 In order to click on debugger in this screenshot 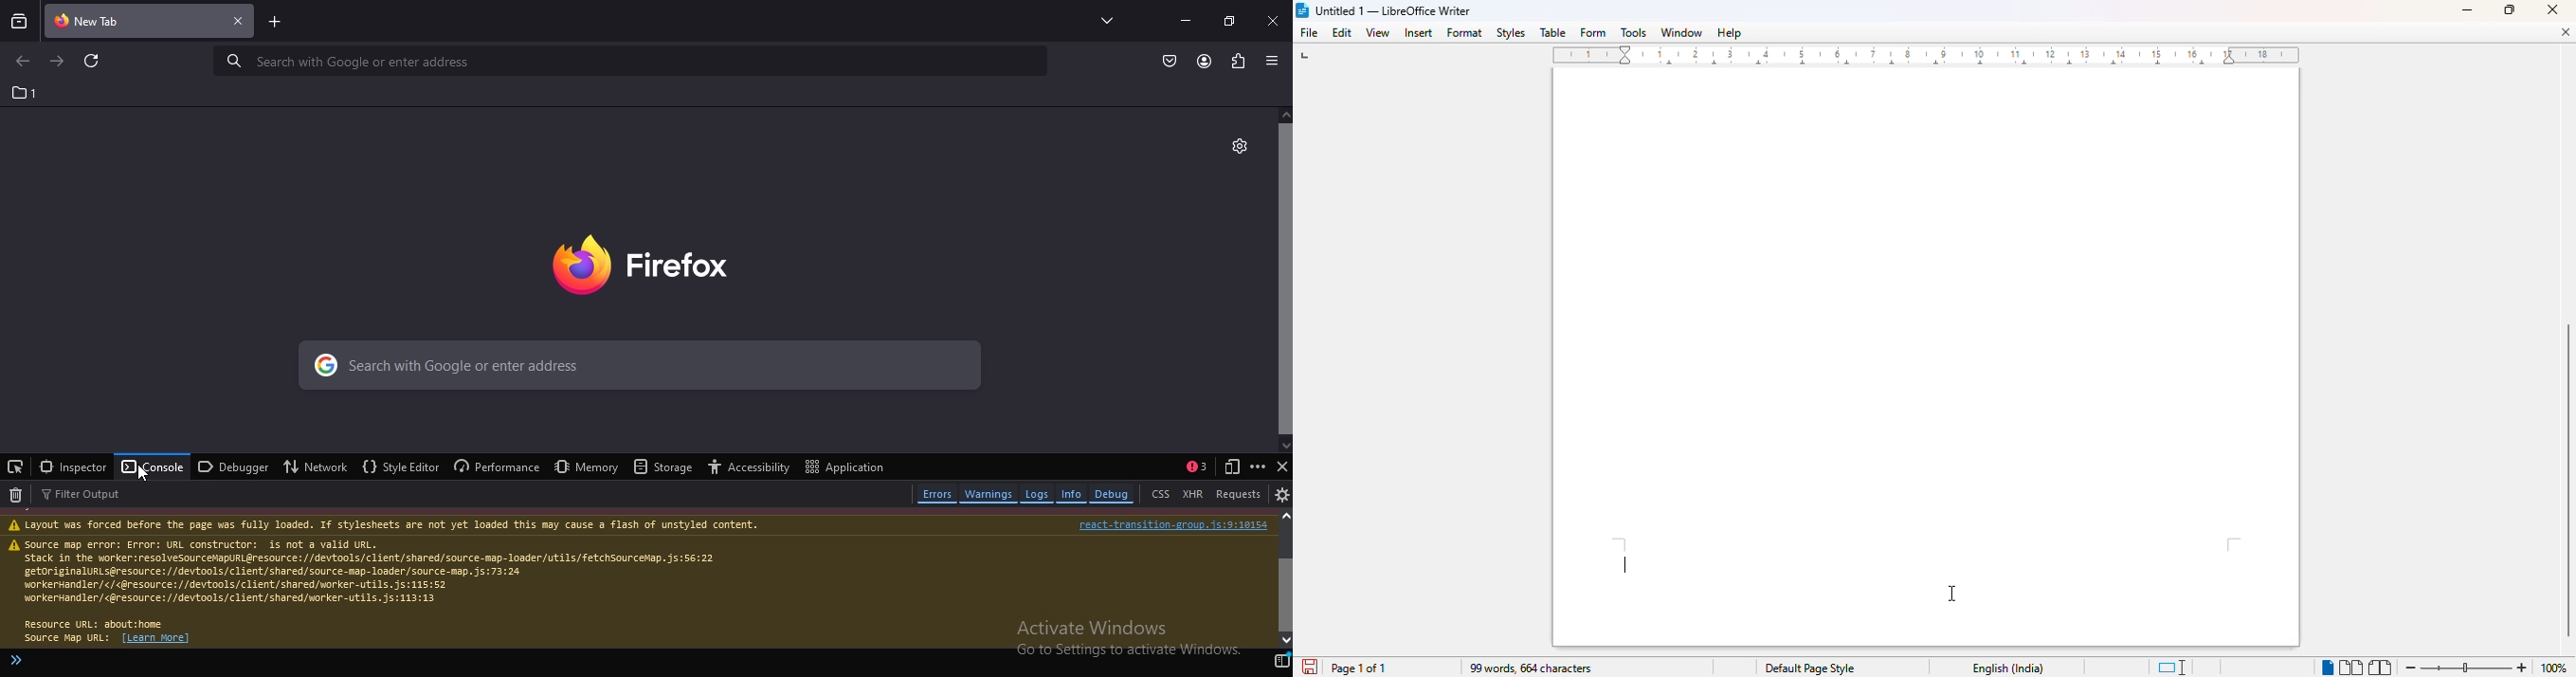, I will do `click(233, 467)`.